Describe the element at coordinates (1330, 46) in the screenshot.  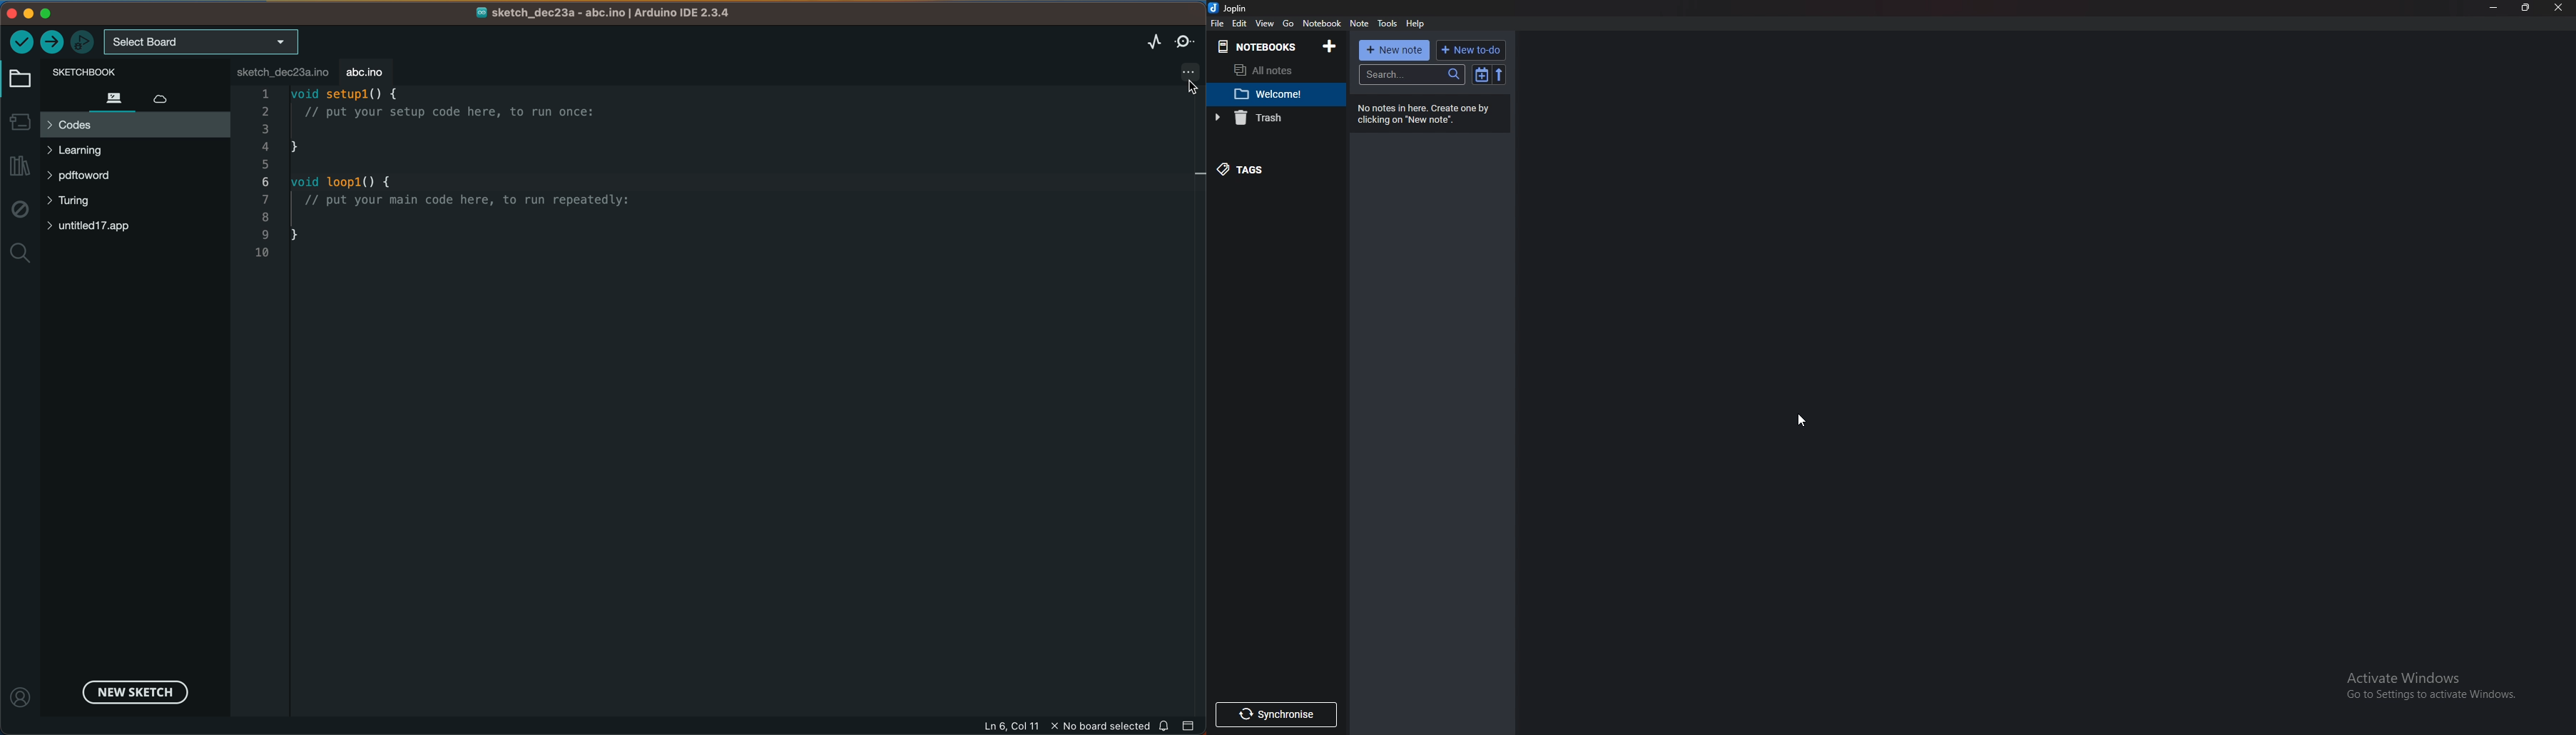
I see `Add notebooks` at that location.